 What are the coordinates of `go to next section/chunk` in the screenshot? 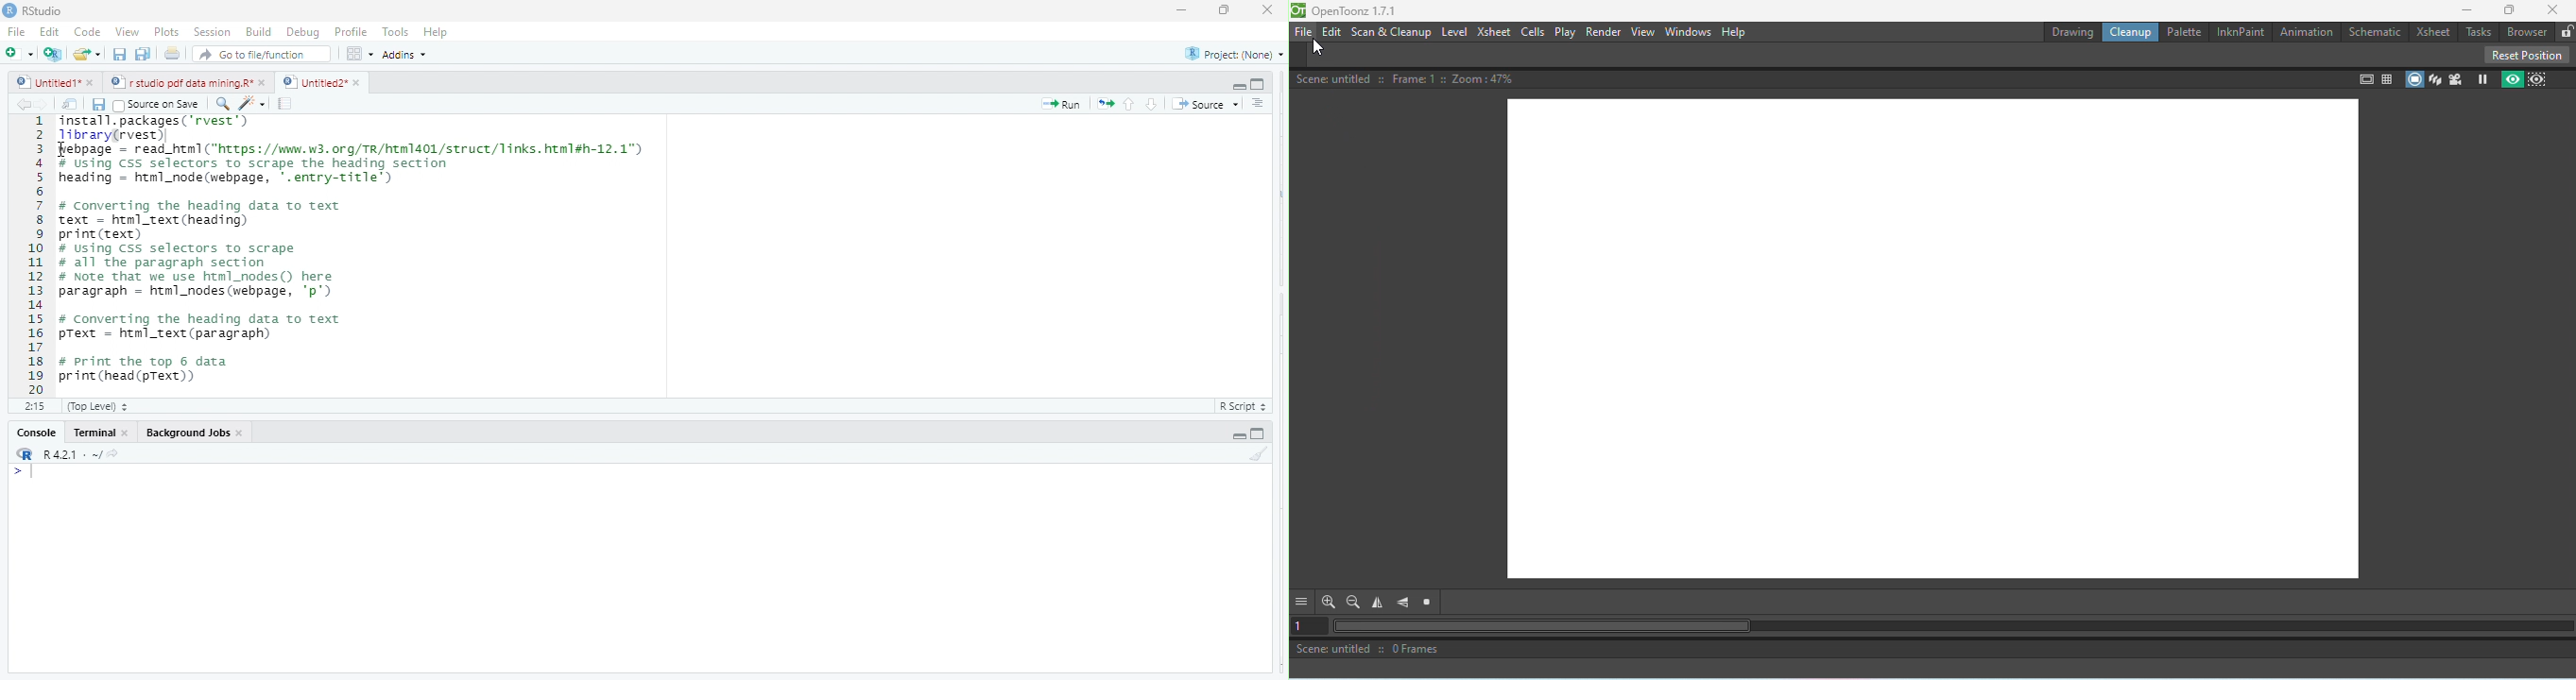 It's located at (1153, 104).